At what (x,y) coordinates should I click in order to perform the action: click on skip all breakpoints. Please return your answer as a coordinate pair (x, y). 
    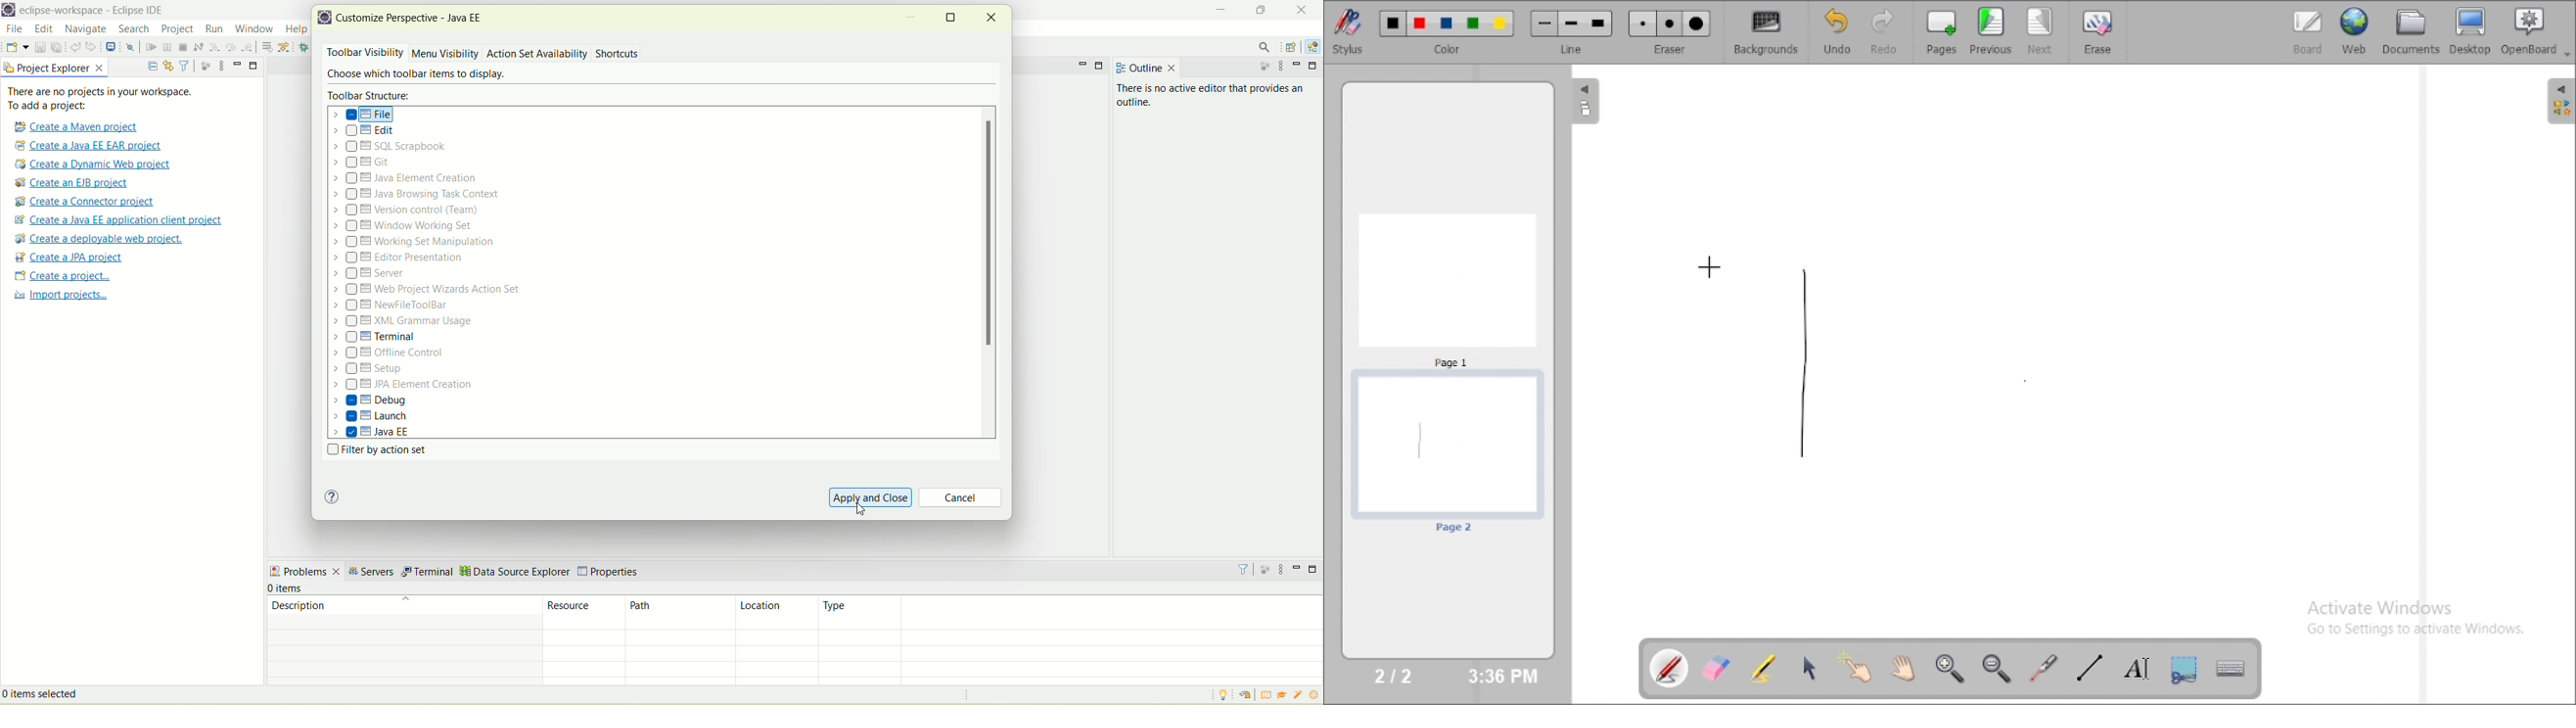
    Looking at the image, I should click on (130, 48).